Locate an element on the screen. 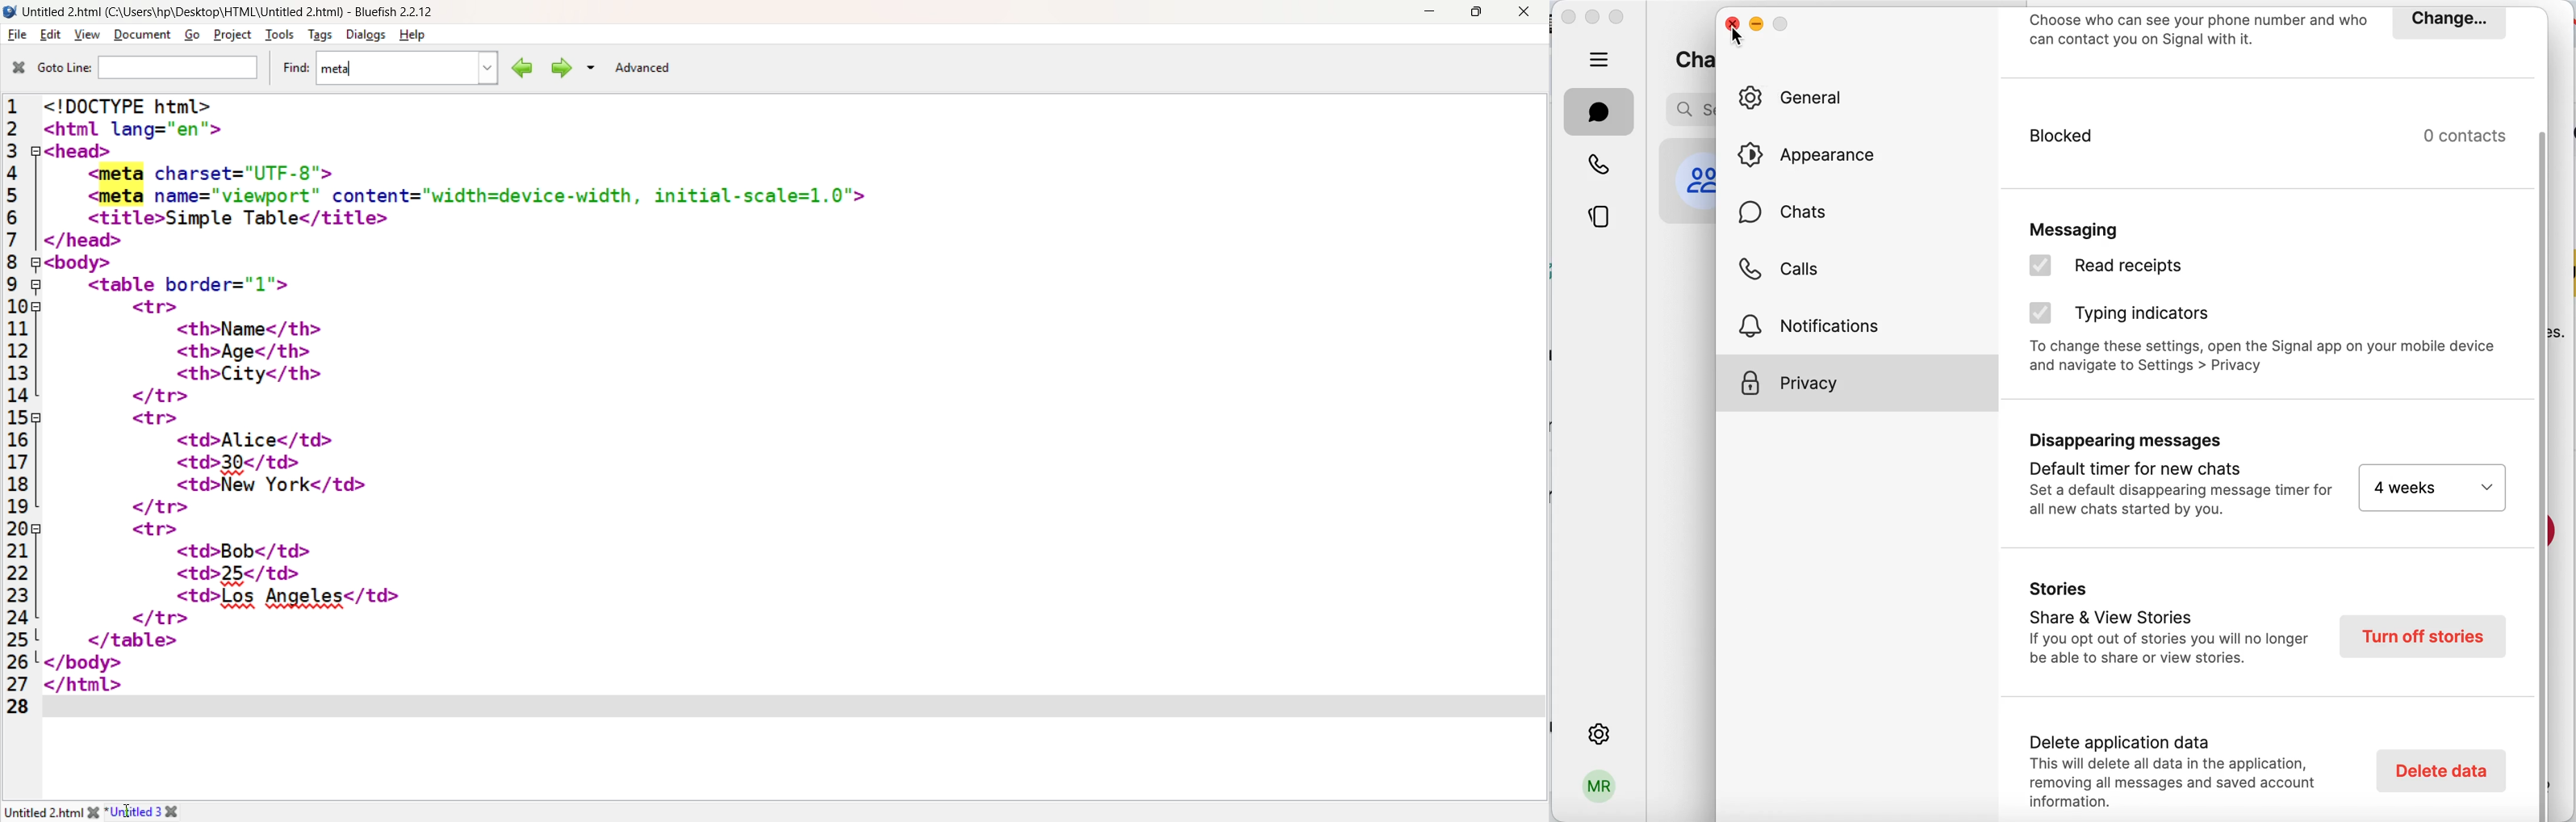  delete application data is located at coordinates (2181, 767).